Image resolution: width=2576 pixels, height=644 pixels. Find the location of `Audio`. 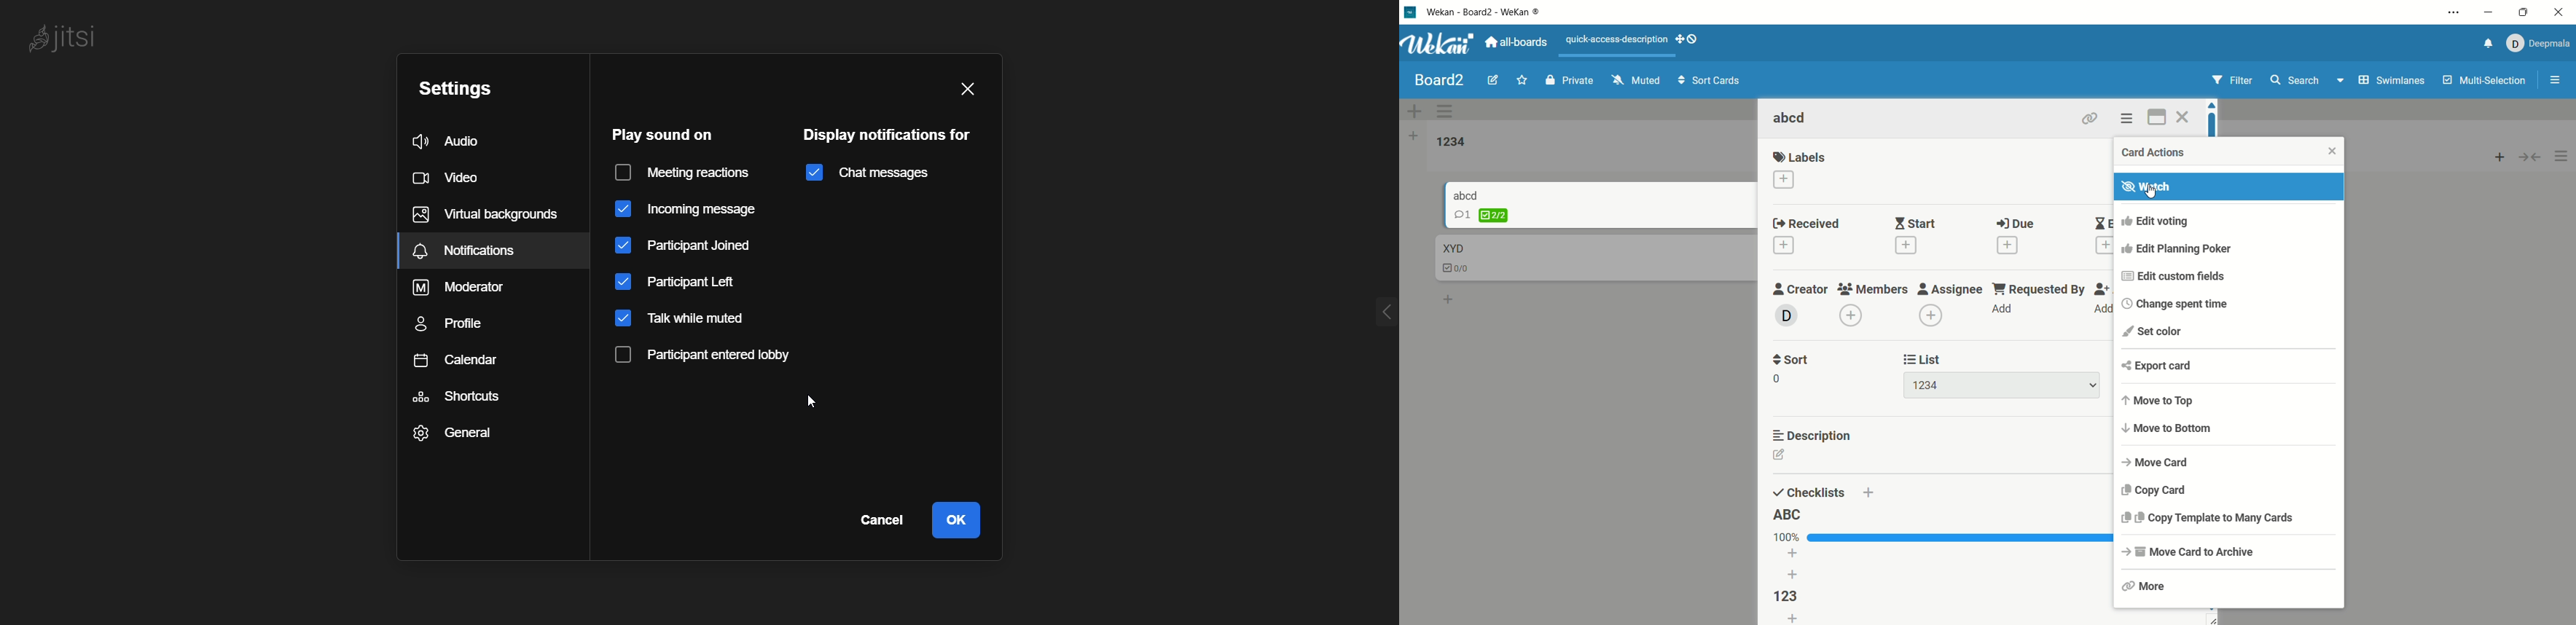

Audio is located at coordinates (479, 141).